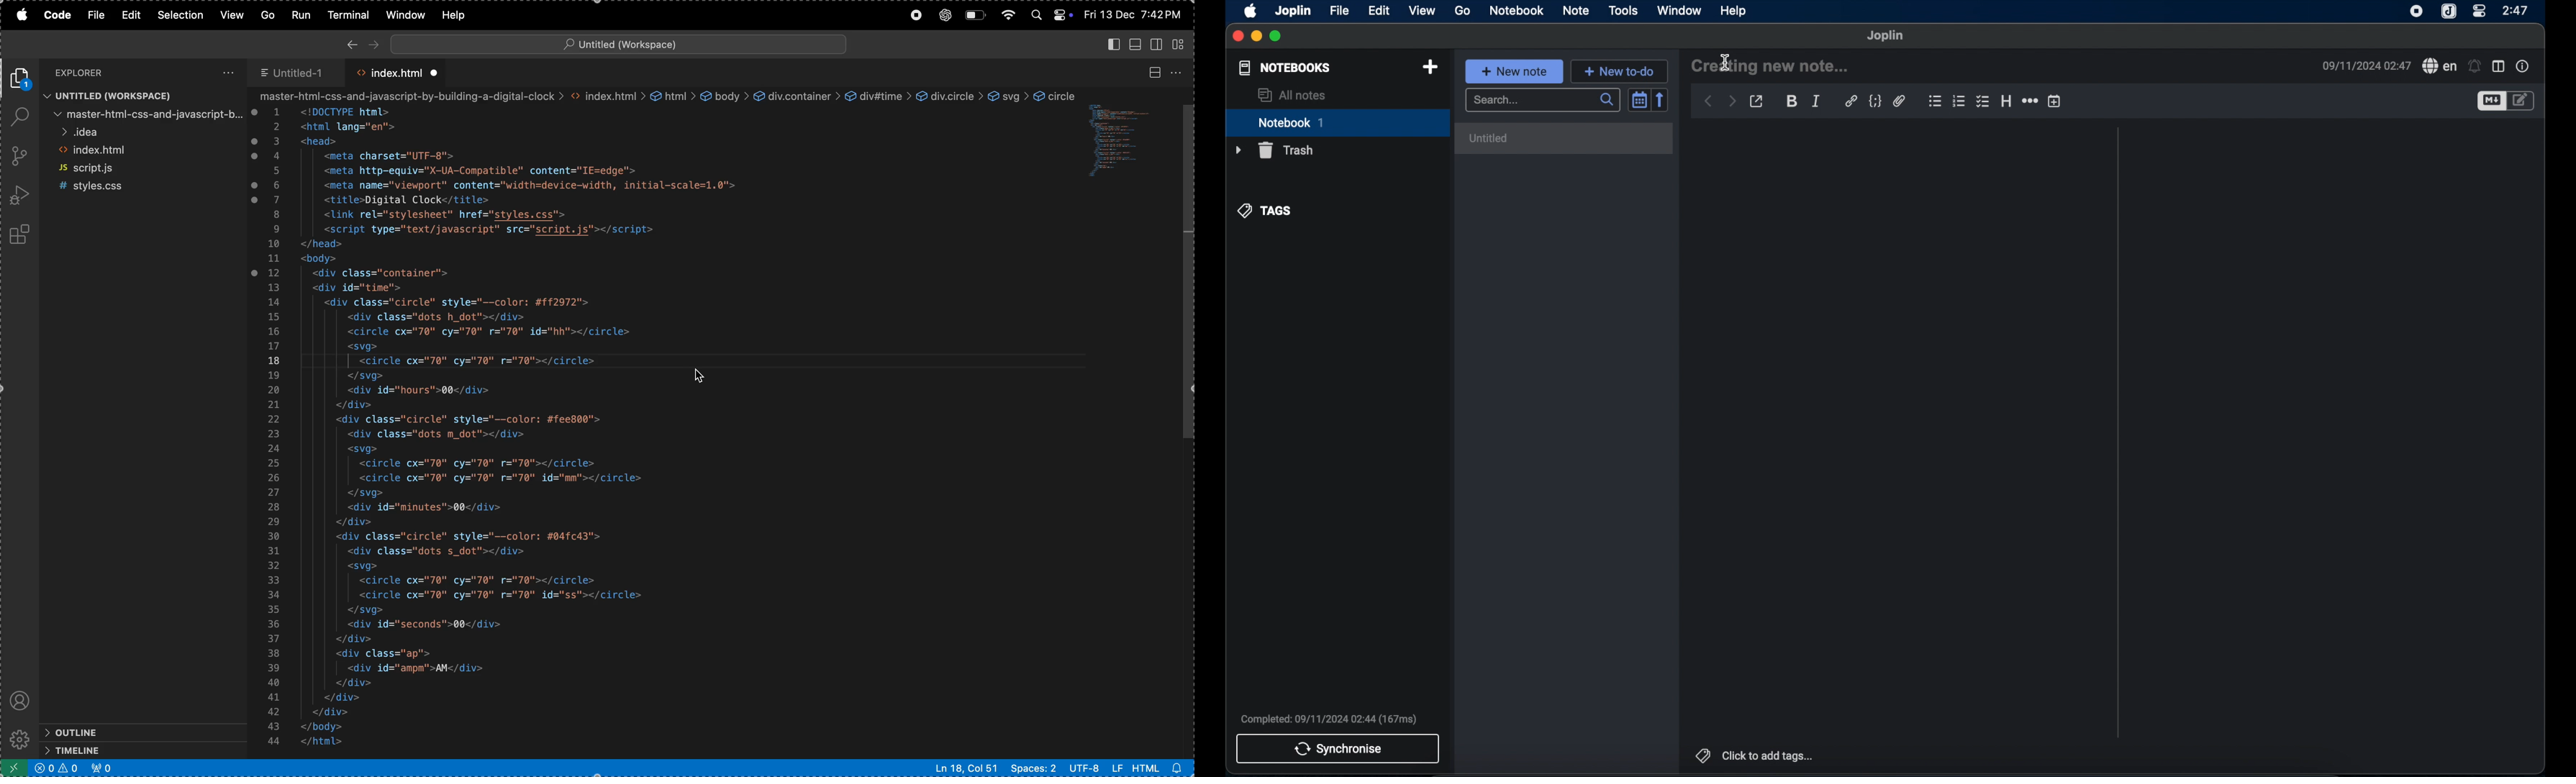 This screenshot has width=2576, height=784. I want to click on all notes, so click(1292, 95).